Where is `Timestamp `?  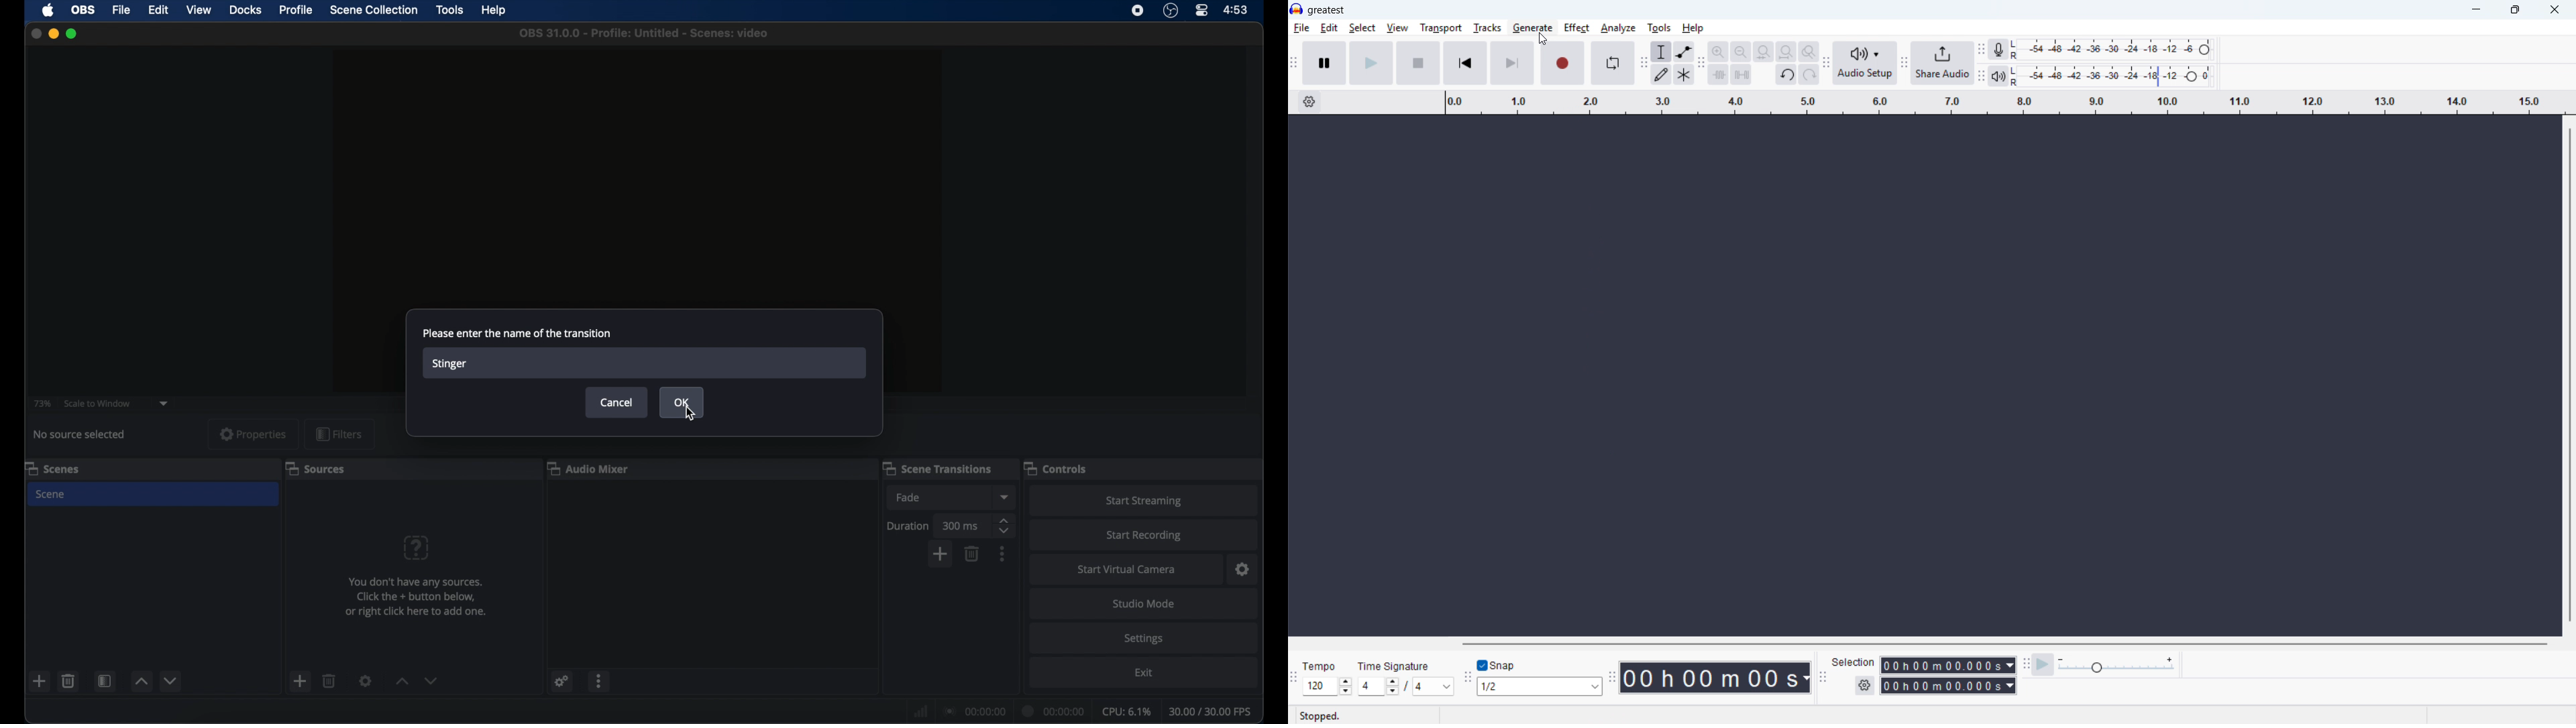 Timestamp  is located at coordinates (1717, 676).